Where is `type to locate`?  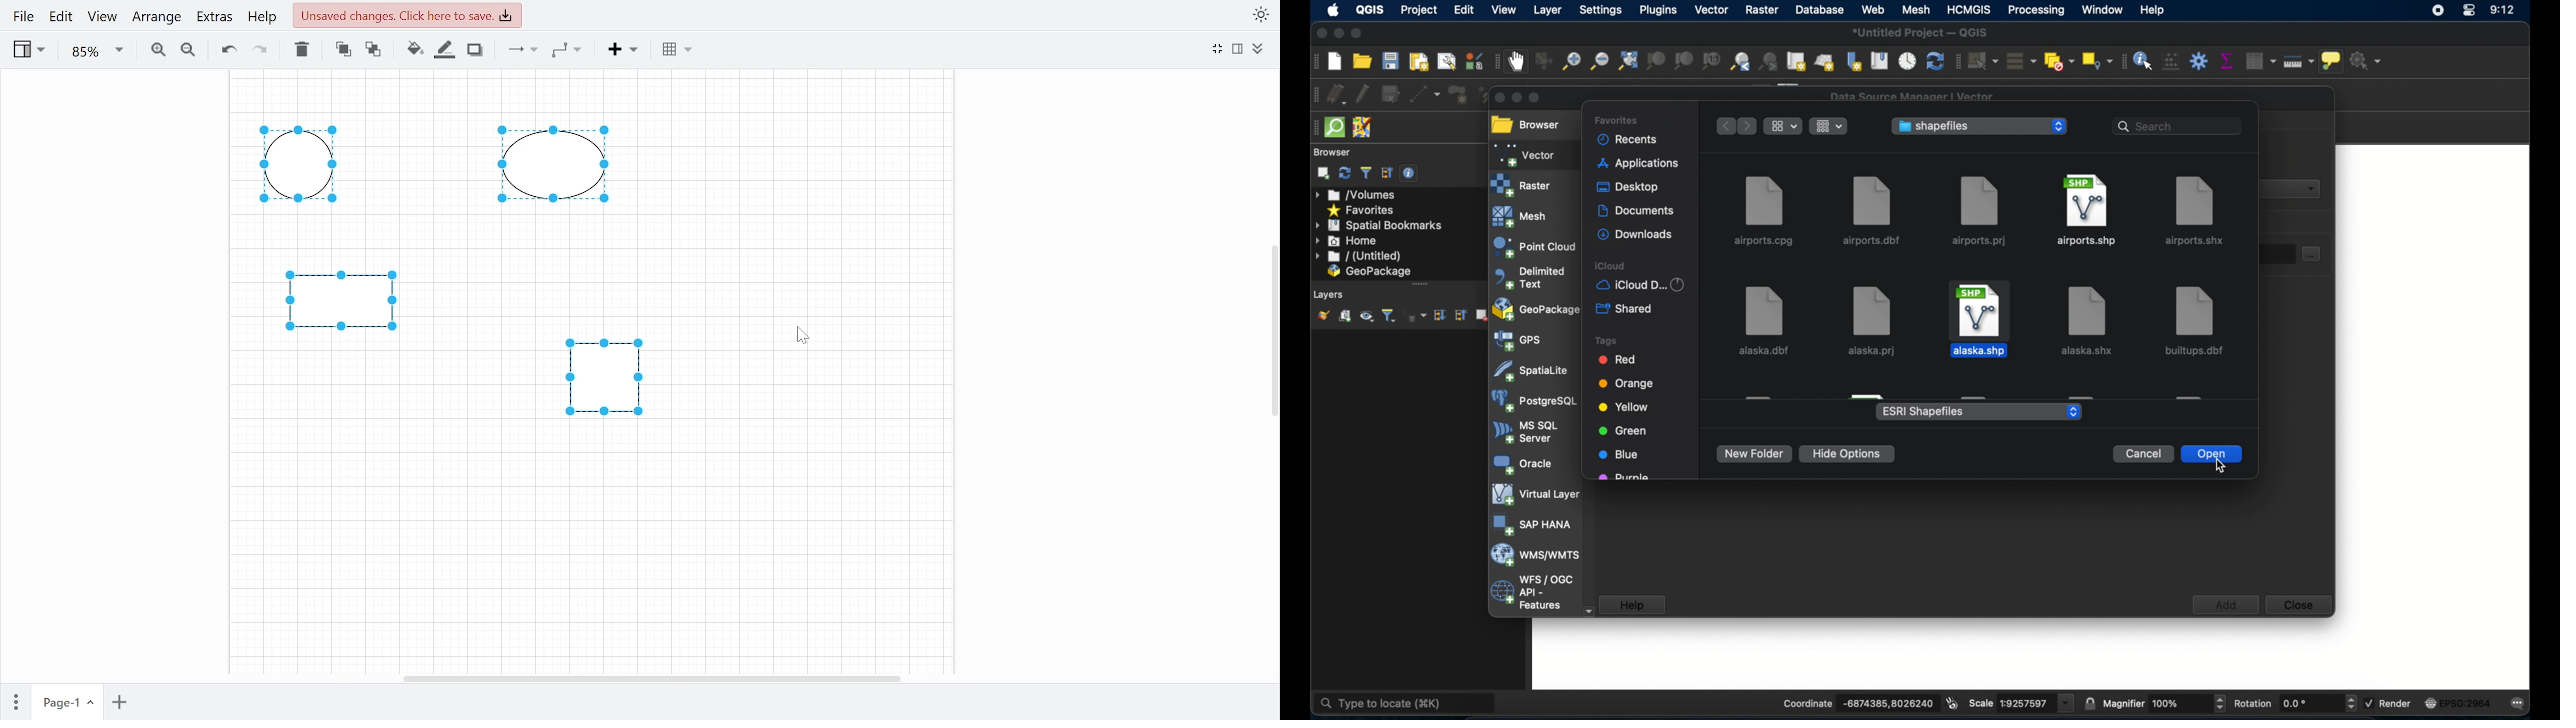
type to locate is located at coordinates (1373, 703).